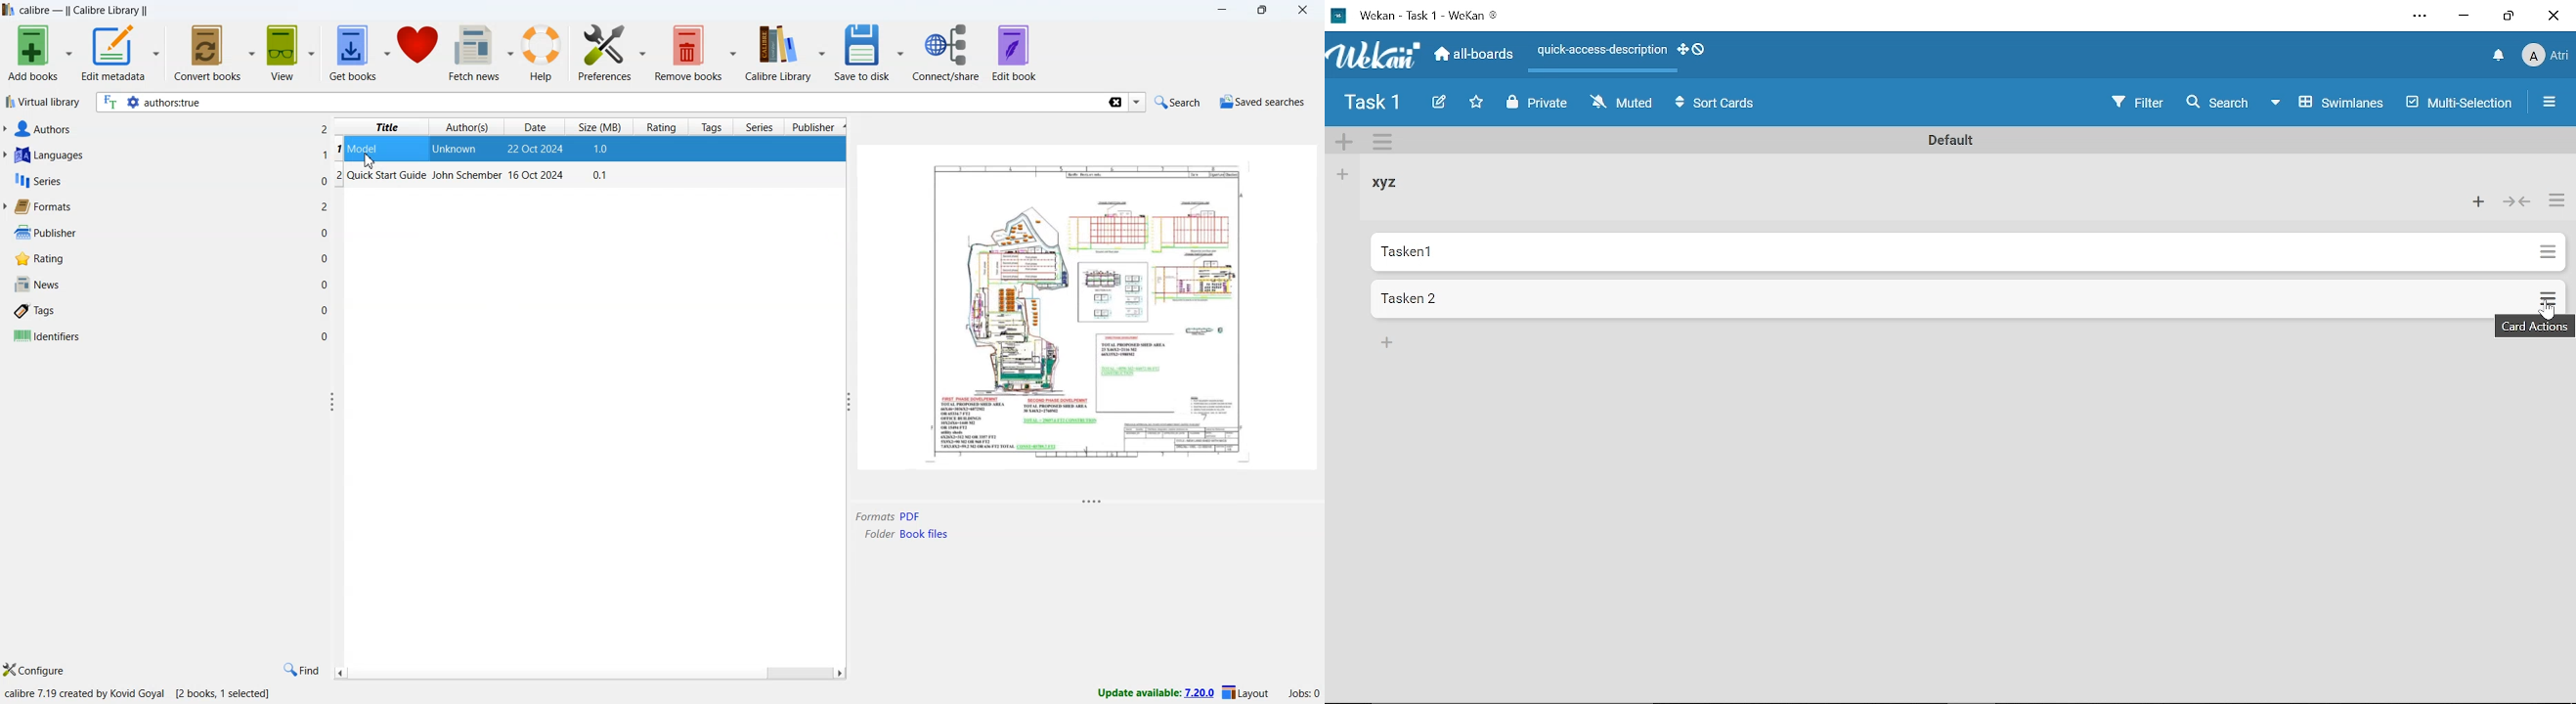 The height and width of the screenshot is (728, 2576). Describe the element at coordinates (599, 103) in the screenshot. I see `search bar` at that location.